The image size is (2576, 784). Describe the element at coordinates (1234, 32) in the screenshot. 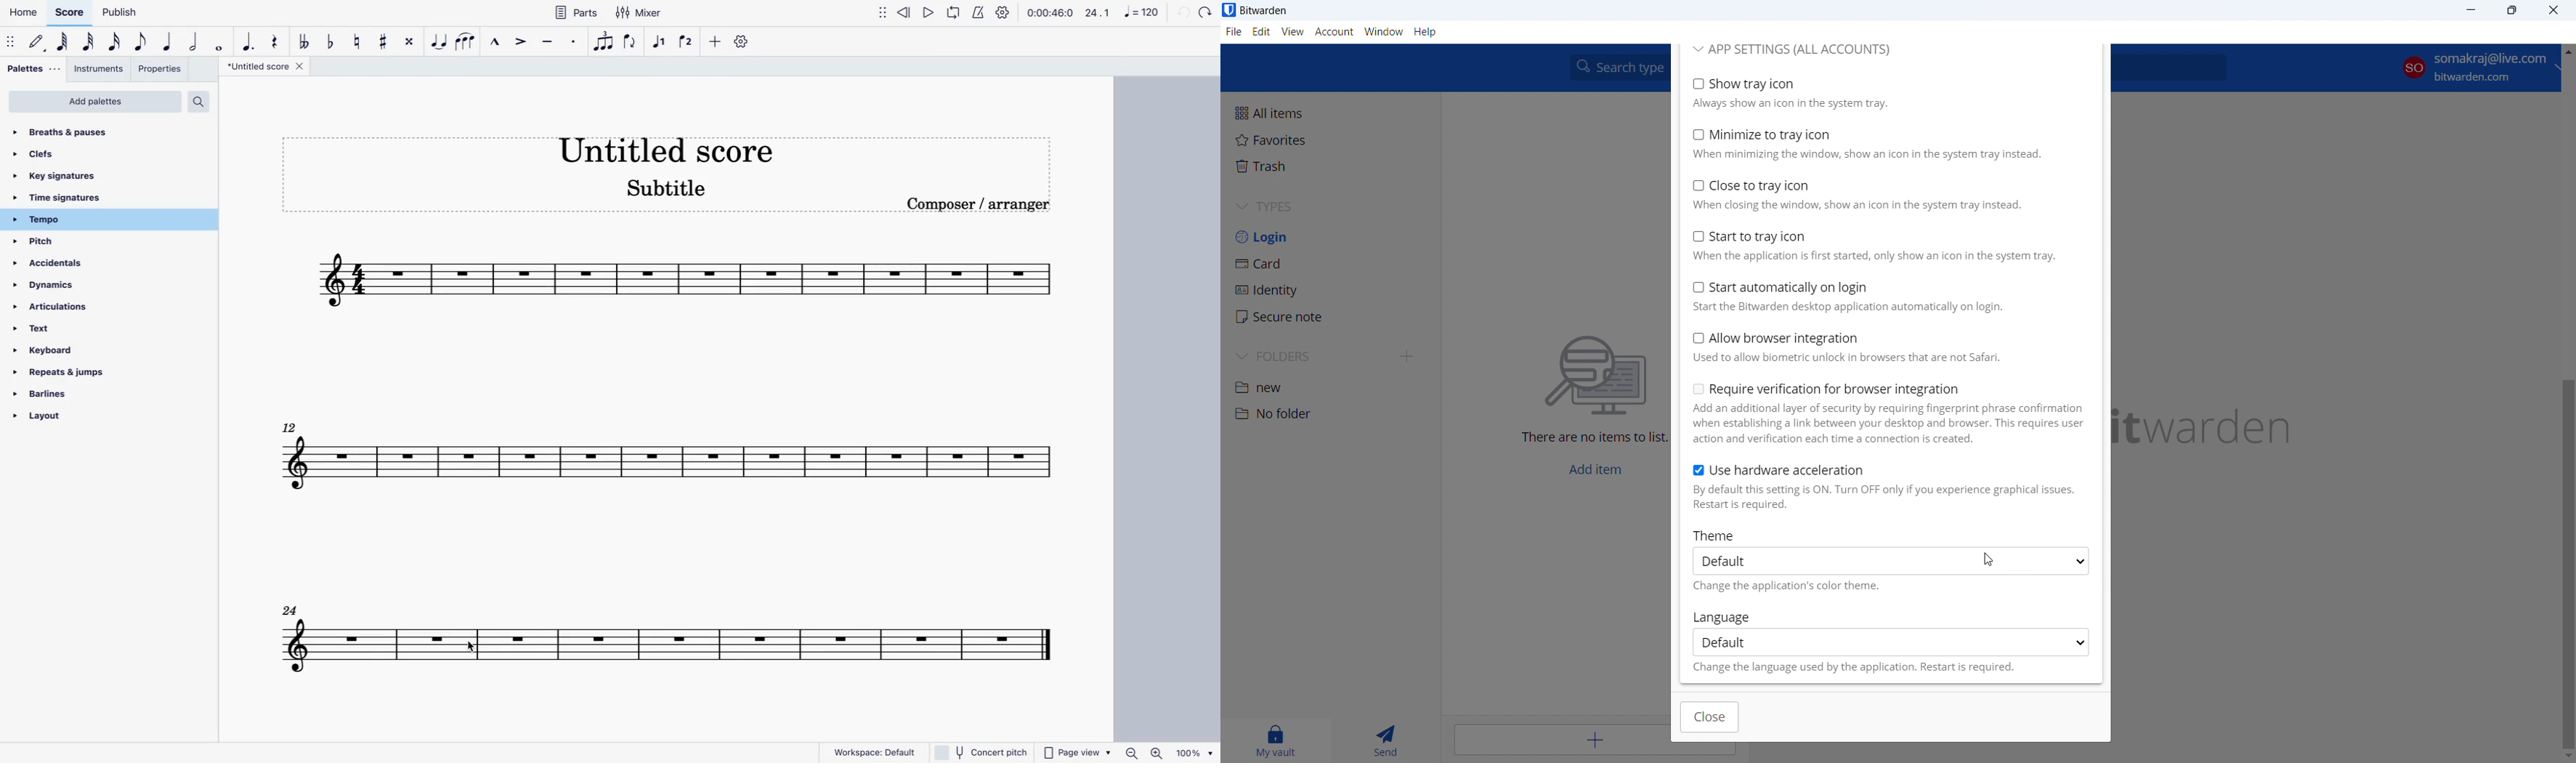

I see `file` at that location.